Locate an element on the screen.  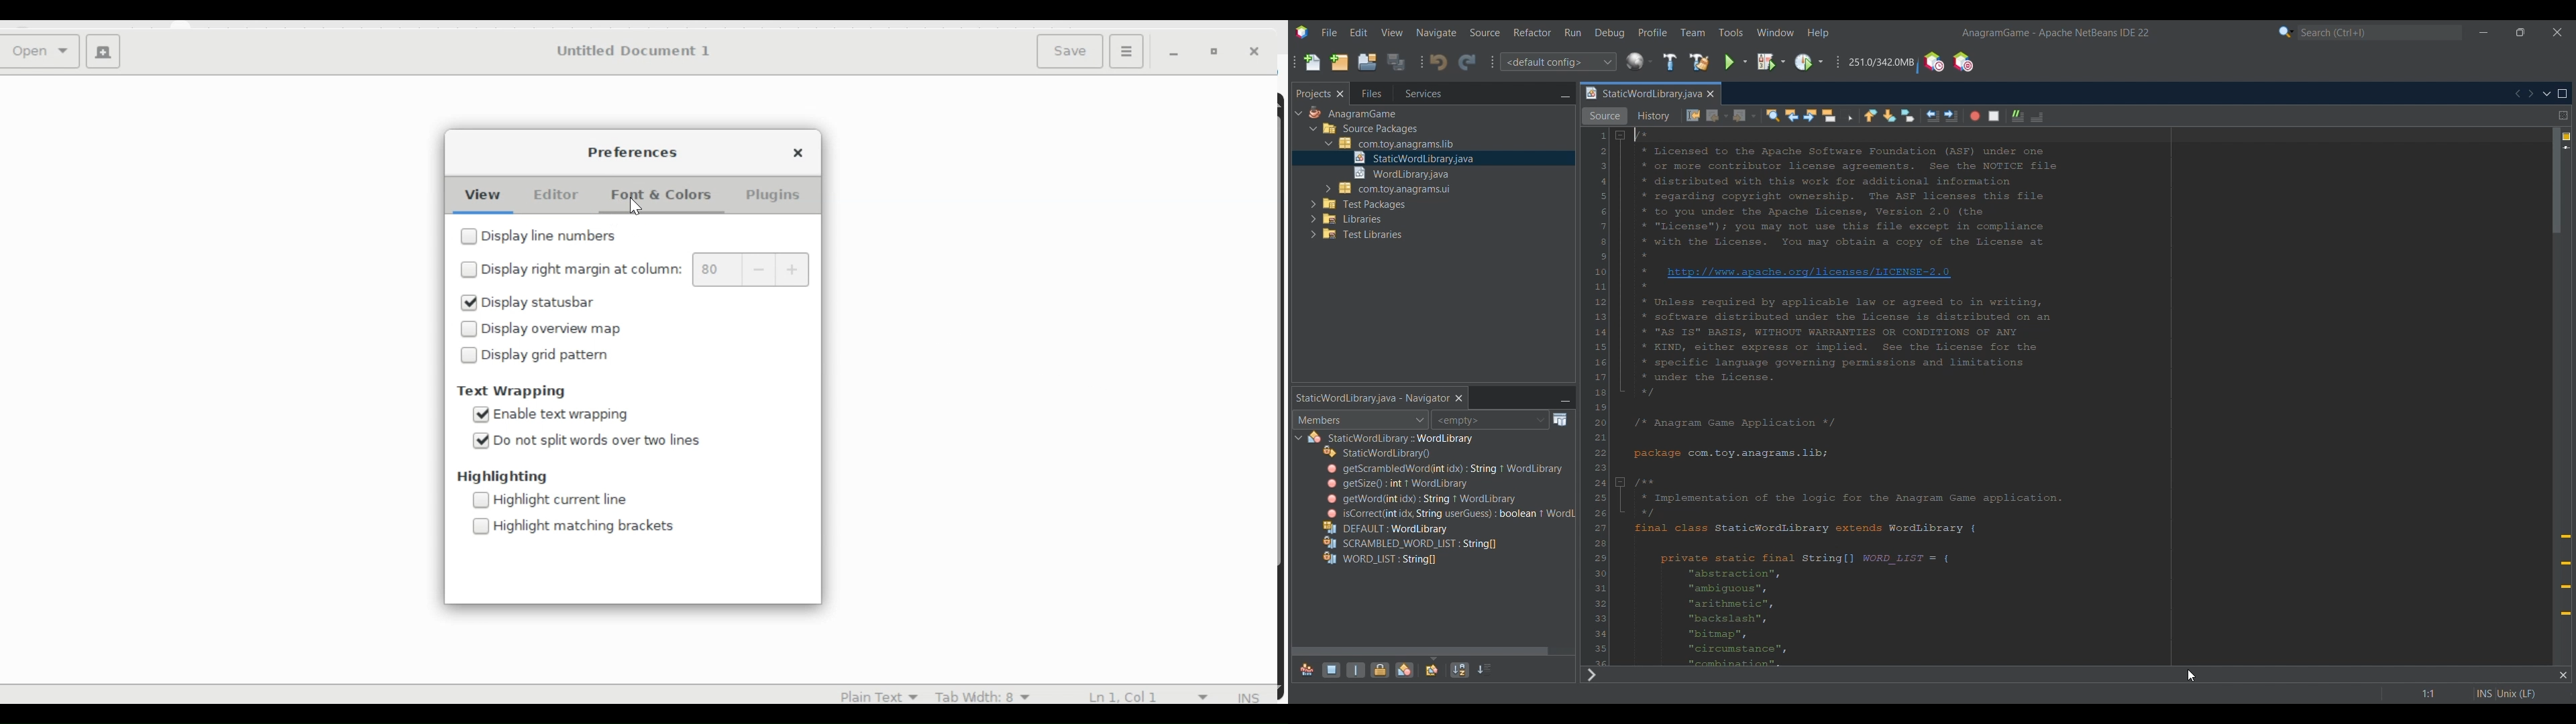
INS is located at coordinates (1250, 698).